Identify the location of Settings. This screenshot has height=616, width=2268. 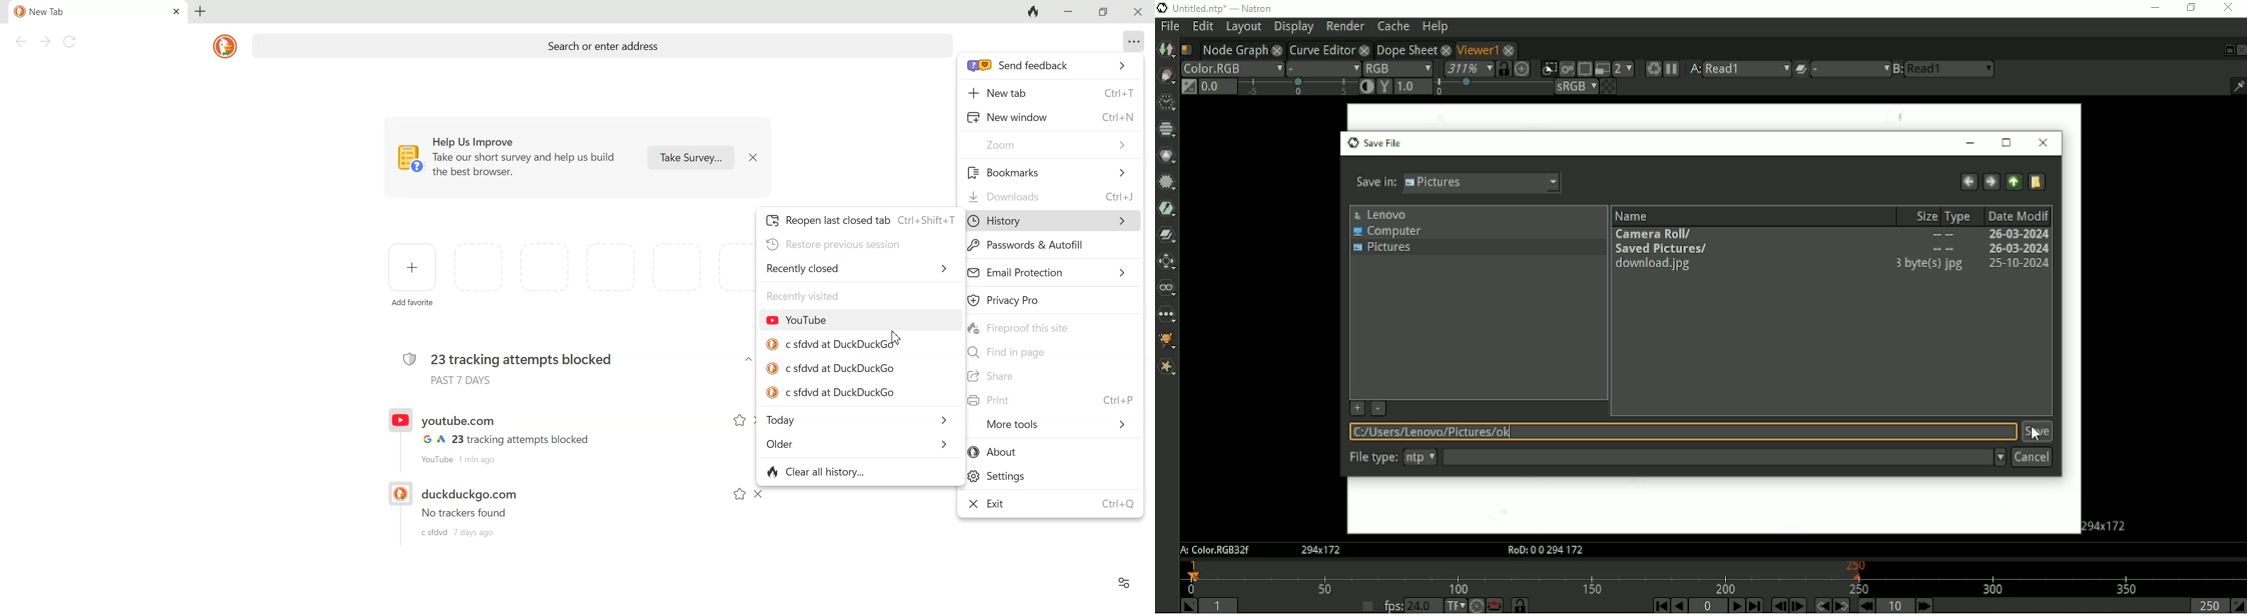
(1052, 476).